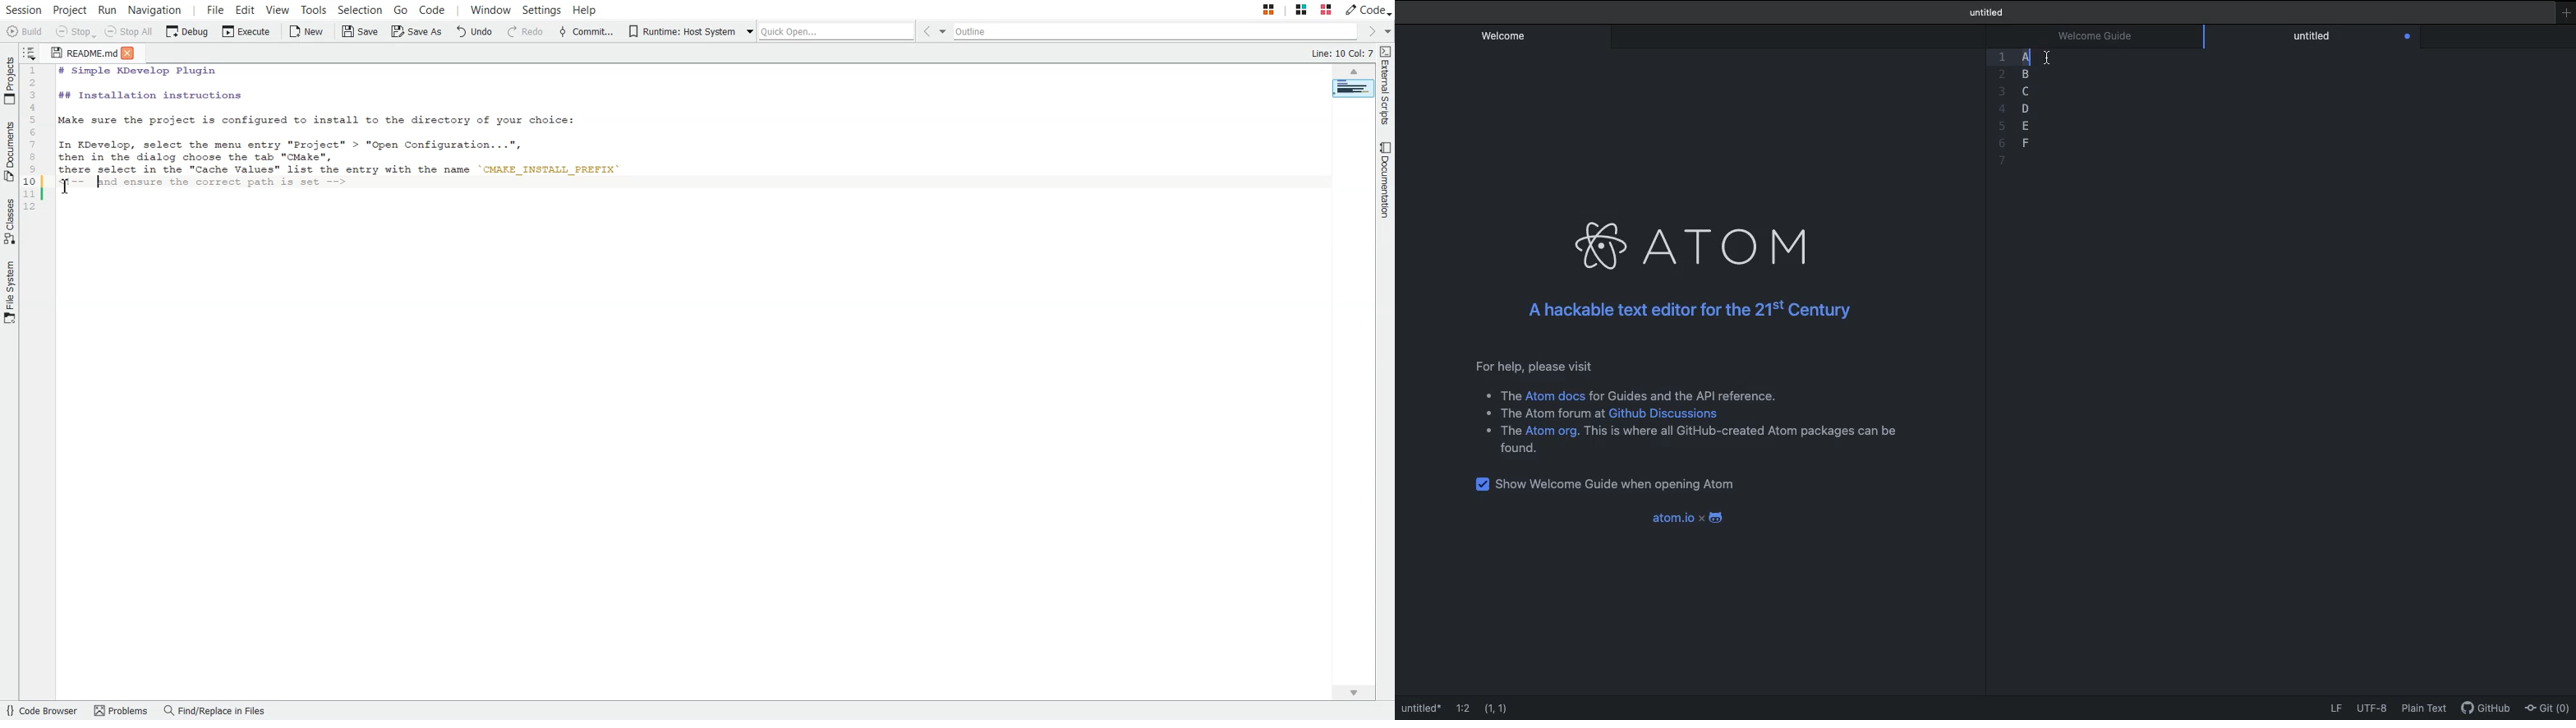  What do you see at coordinates (1989, 12) in the screenshot?
I see `Welcome guide` at bounding box center [1989, 12].